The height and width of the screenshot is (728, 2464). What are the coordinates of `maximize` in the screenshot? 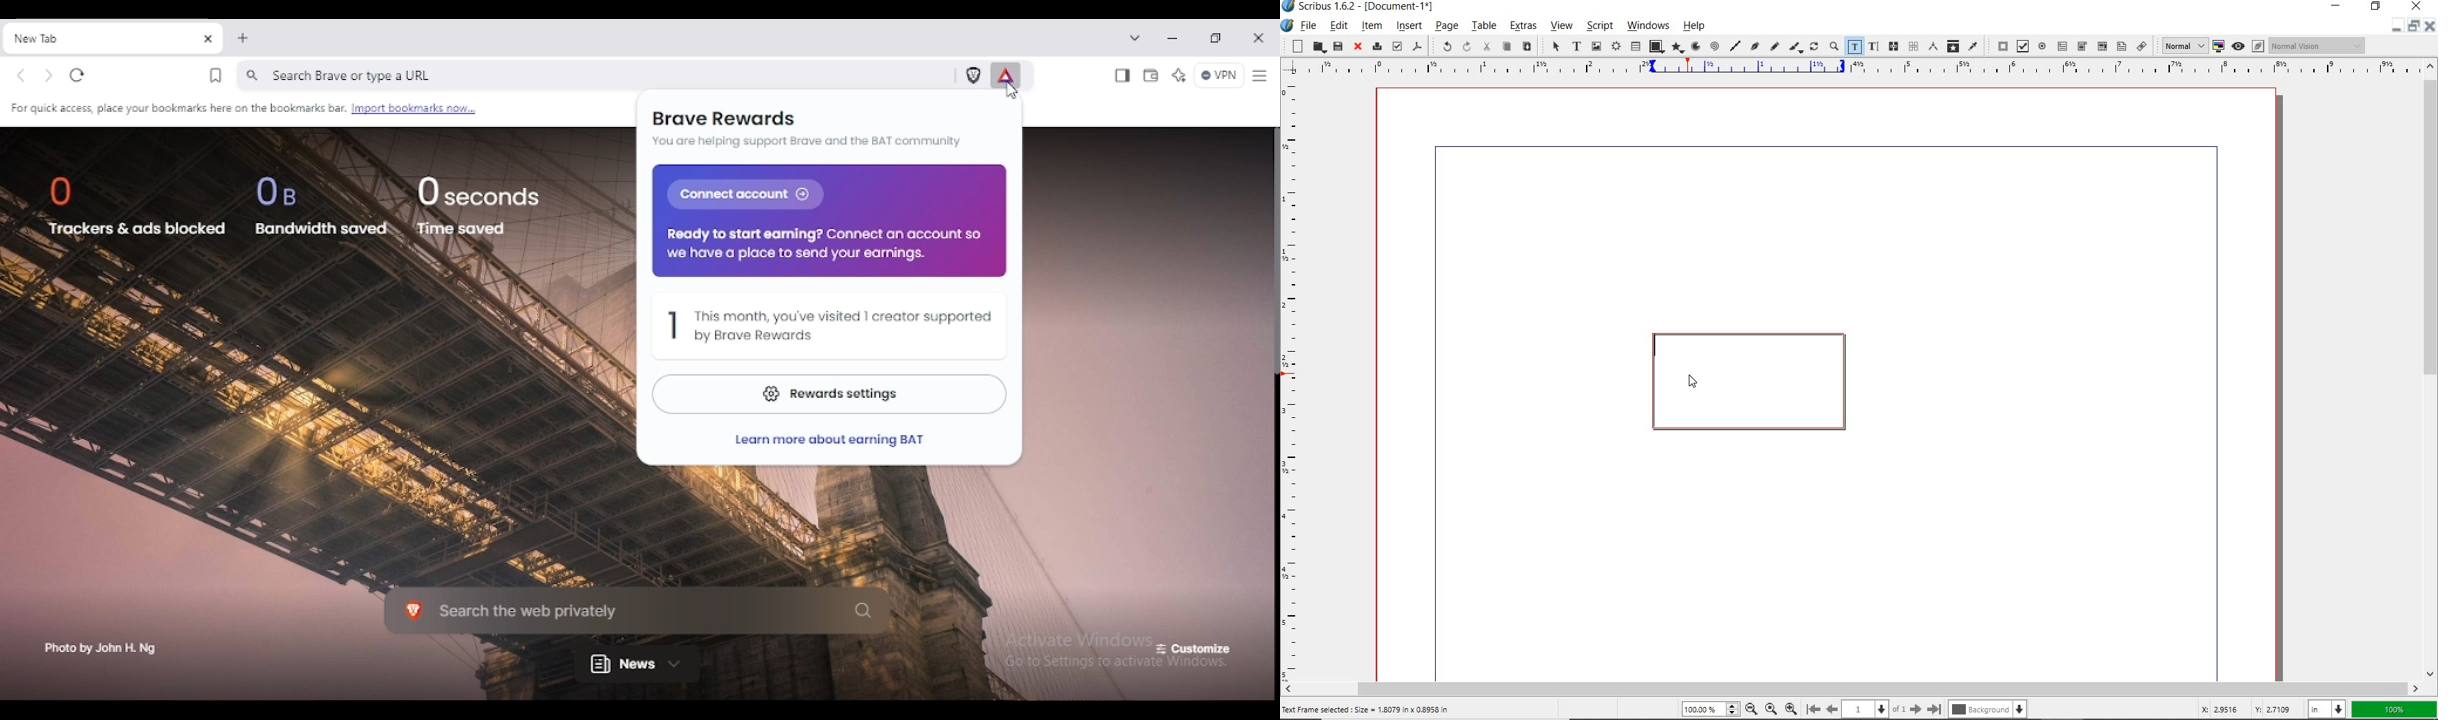 It's located at (1216, 38).